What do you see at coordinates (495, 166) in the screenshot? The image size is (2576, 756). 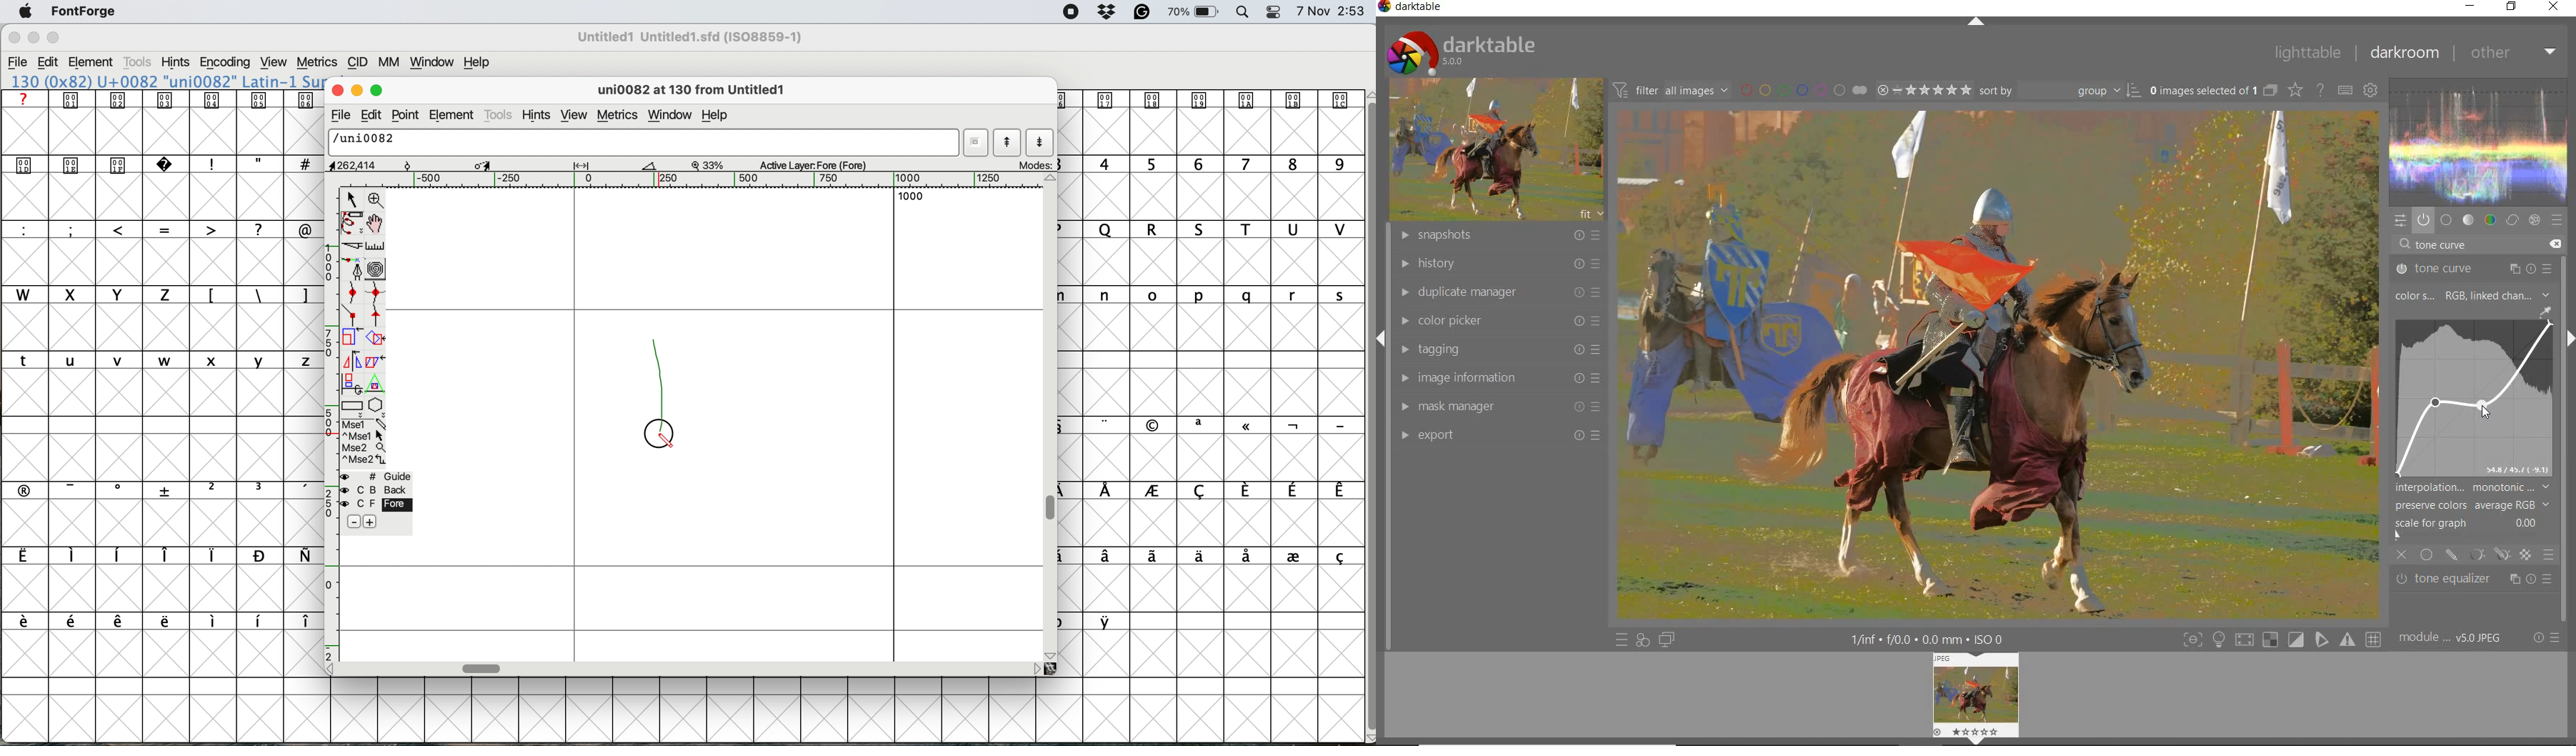 I see `glyph details` at bounding box center [495, 166].